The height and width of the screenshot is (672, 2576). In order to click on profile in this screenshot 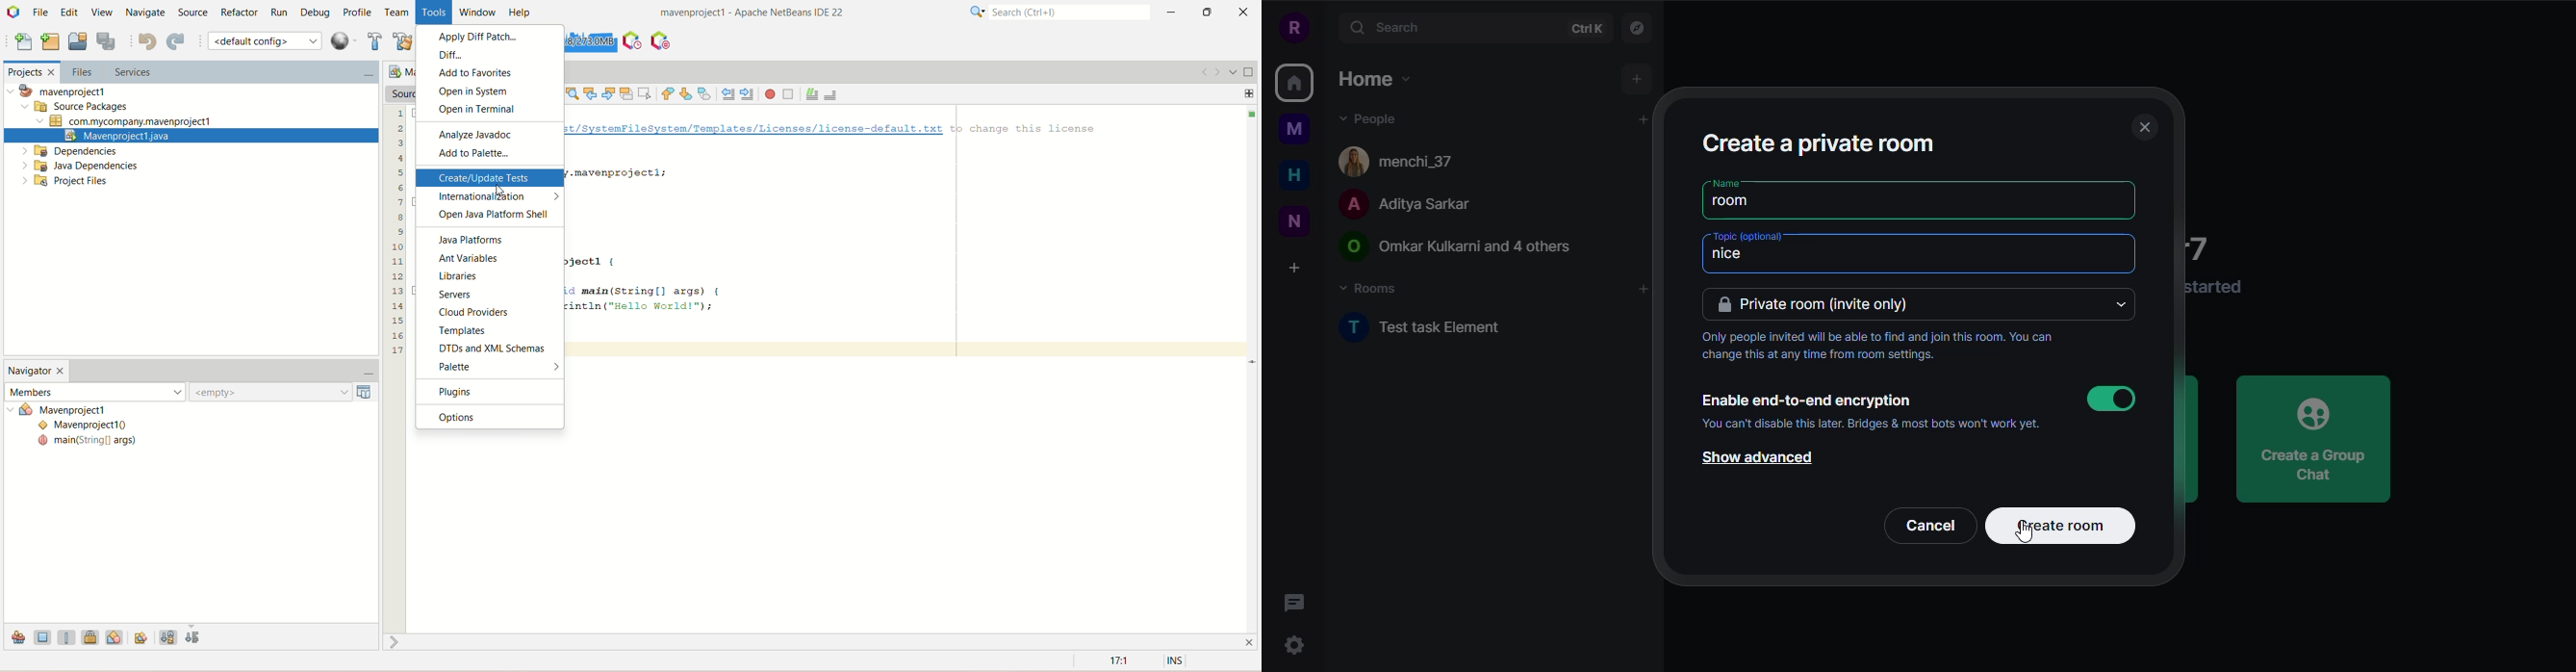, I will do `click(1292, 26)`.